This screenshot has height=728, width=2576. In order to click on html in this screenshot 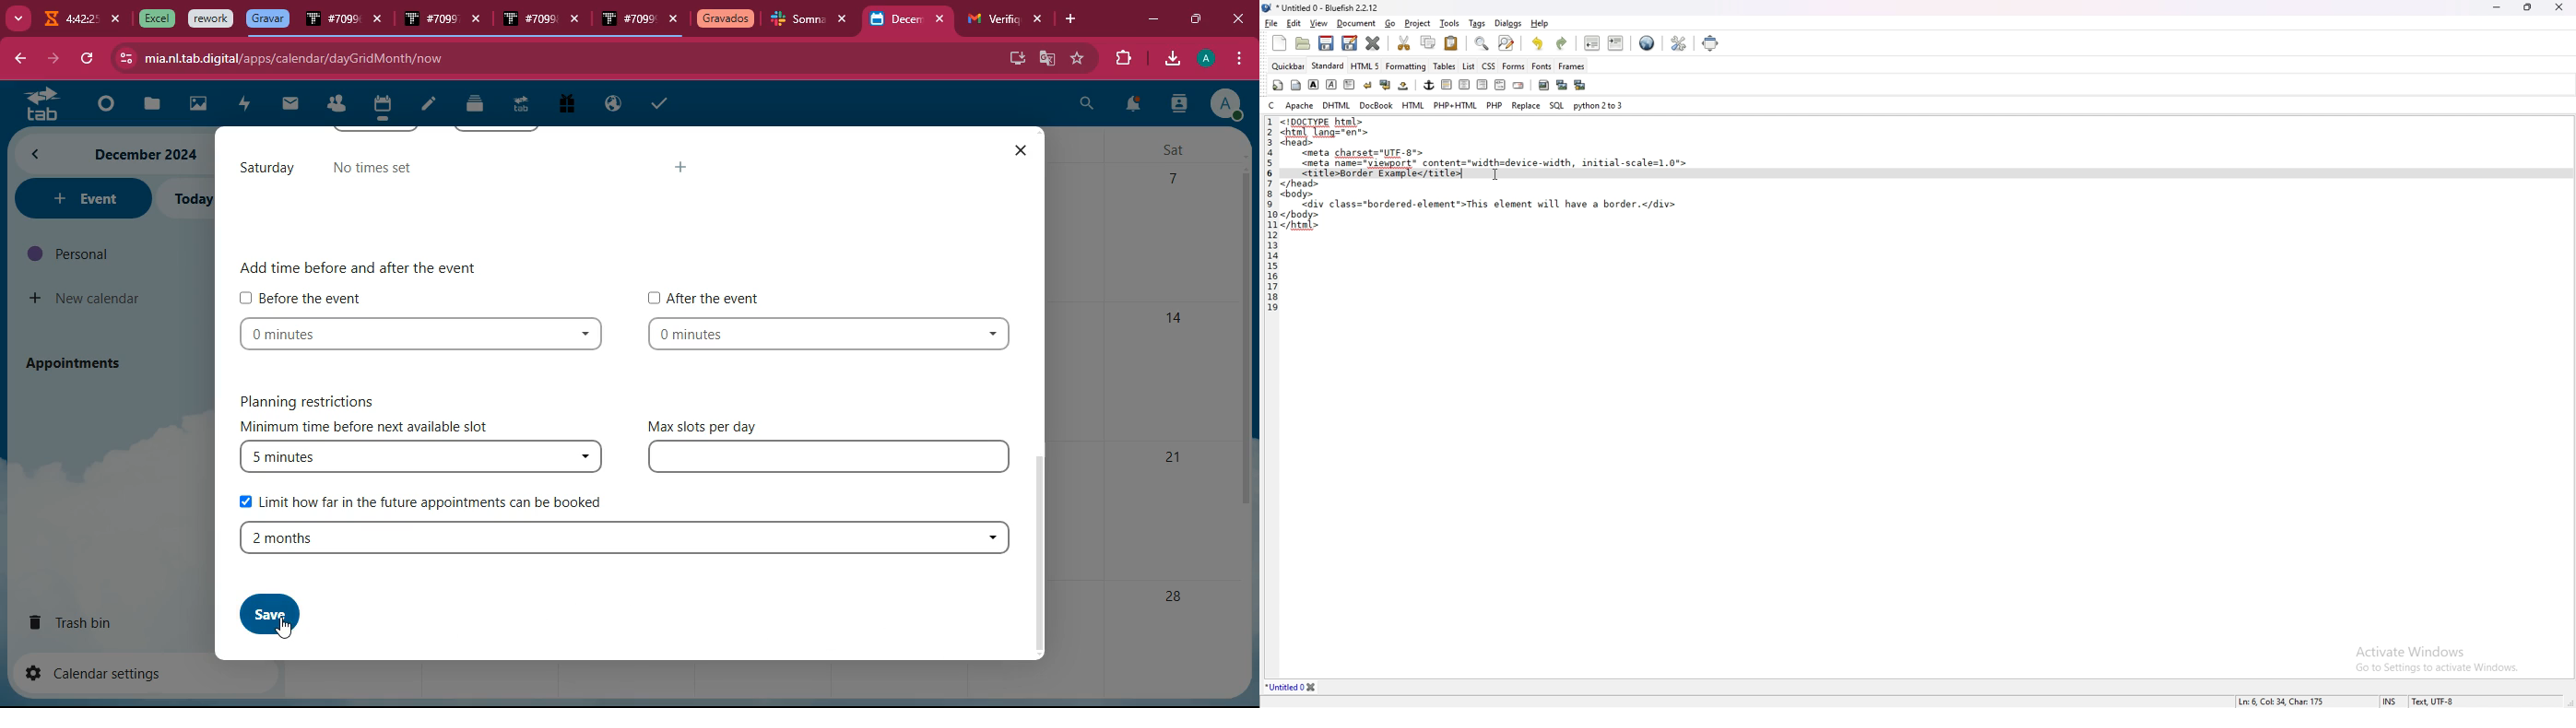, I will do `click(1414, 106)`.